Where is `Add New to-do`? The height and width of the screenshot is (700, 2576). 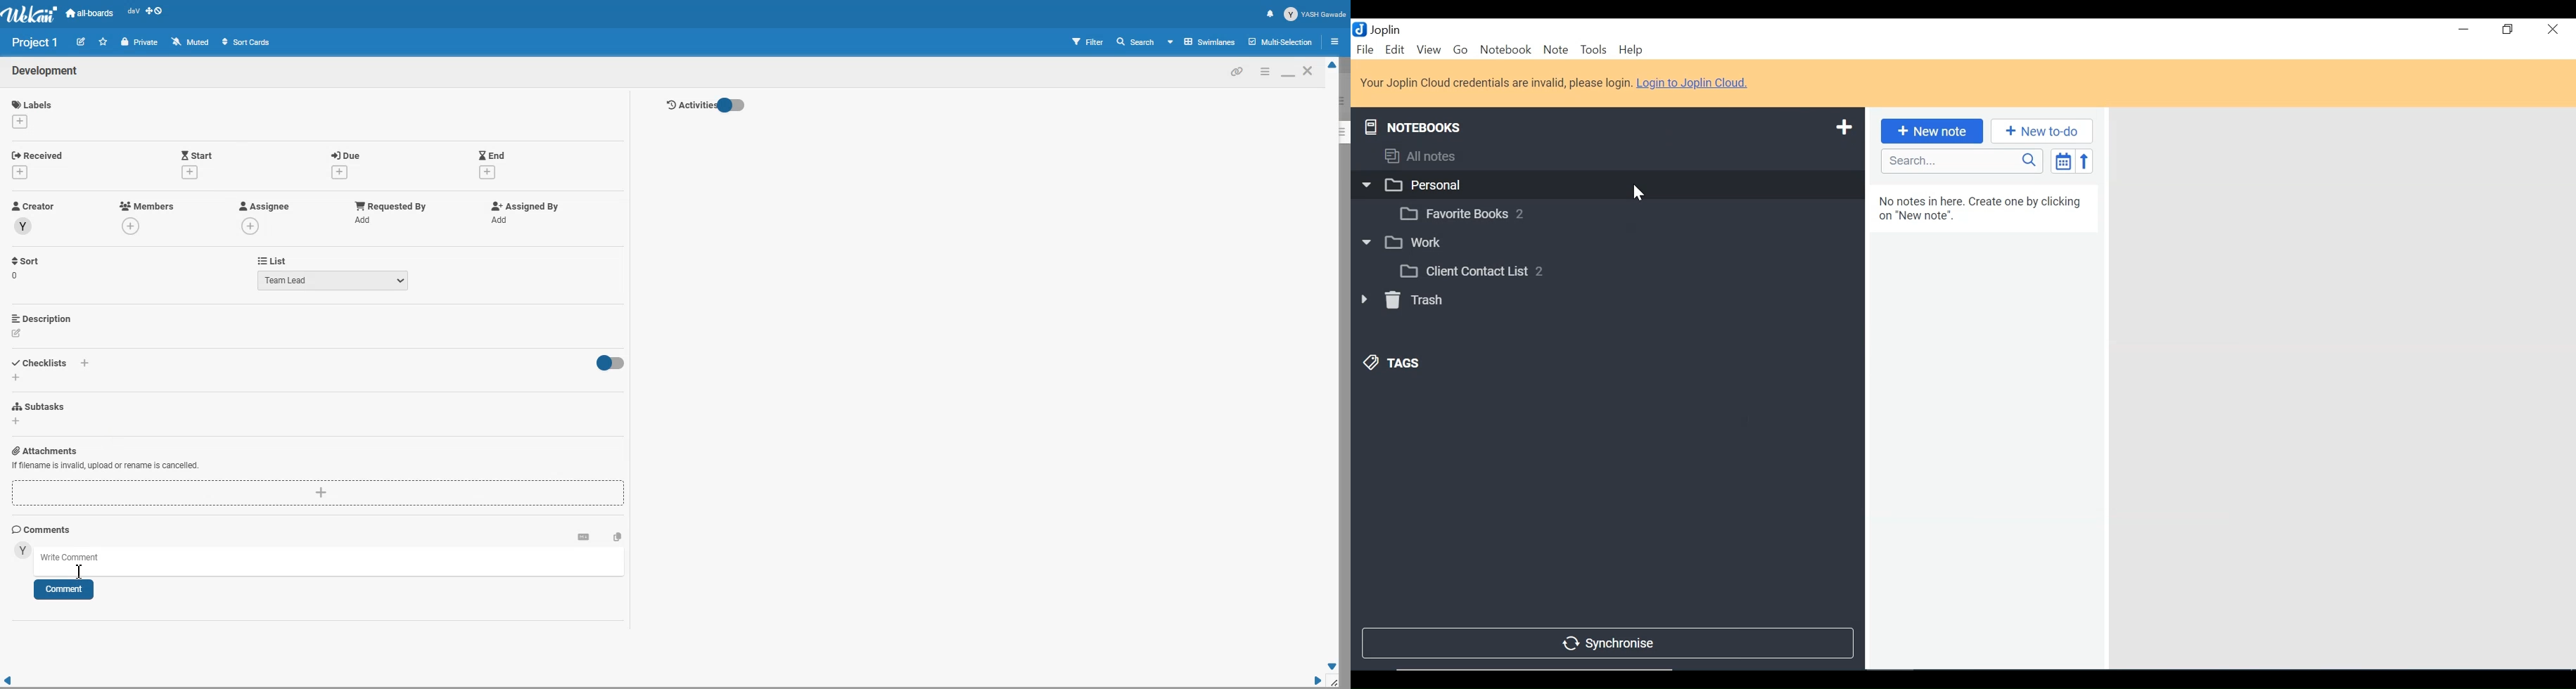
Add New to-do is located at coordinates (2041, 131).